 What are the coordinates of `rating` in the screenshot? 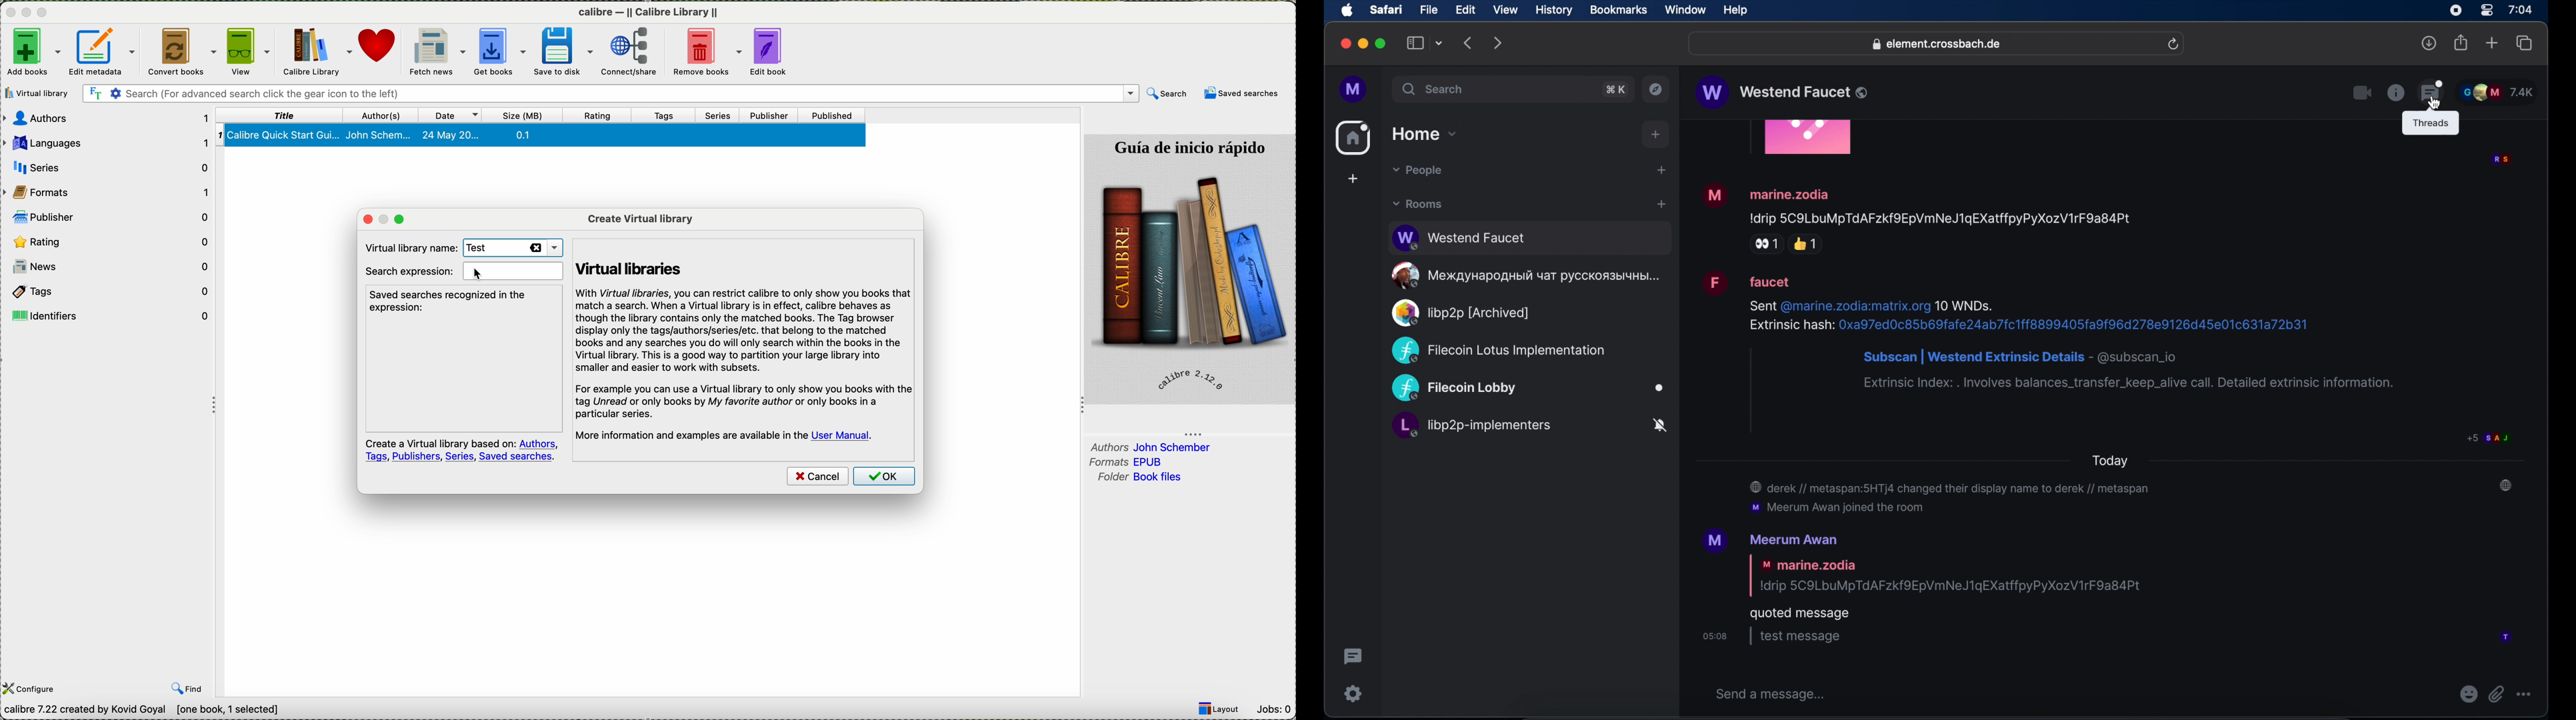 It's located at (110, 242).